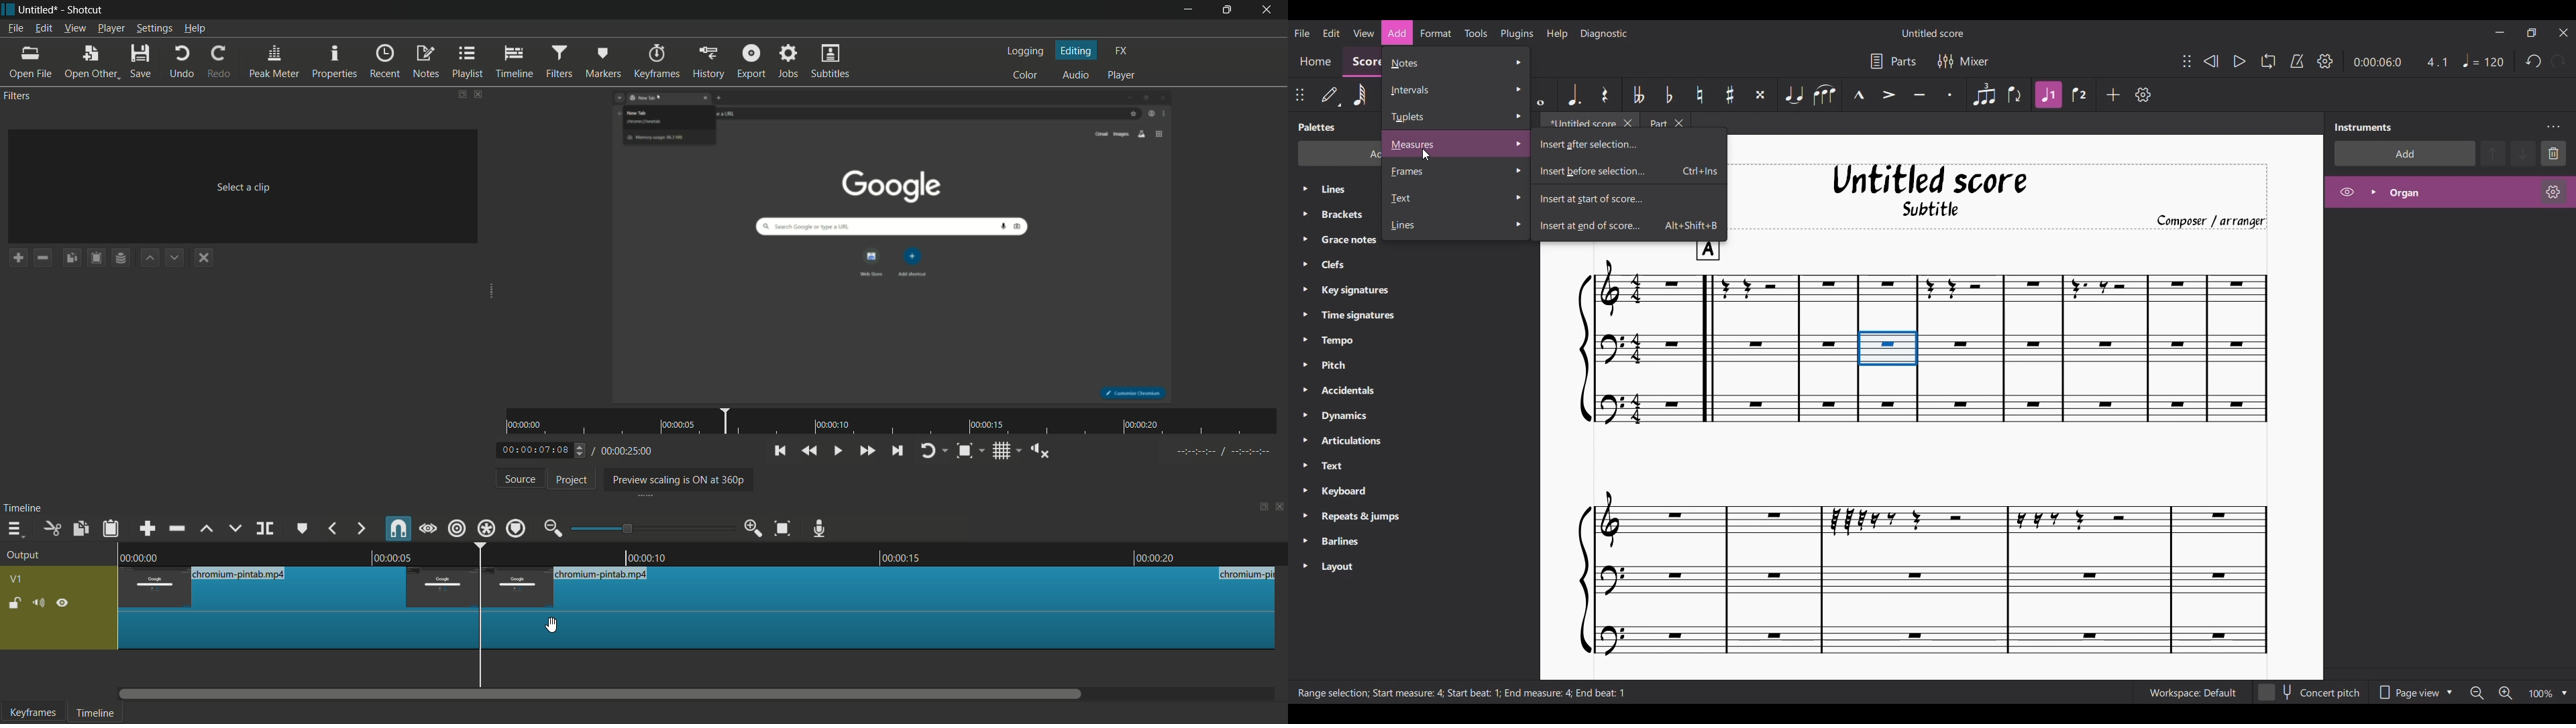  I want to click on change layout, so click(1259, 510).